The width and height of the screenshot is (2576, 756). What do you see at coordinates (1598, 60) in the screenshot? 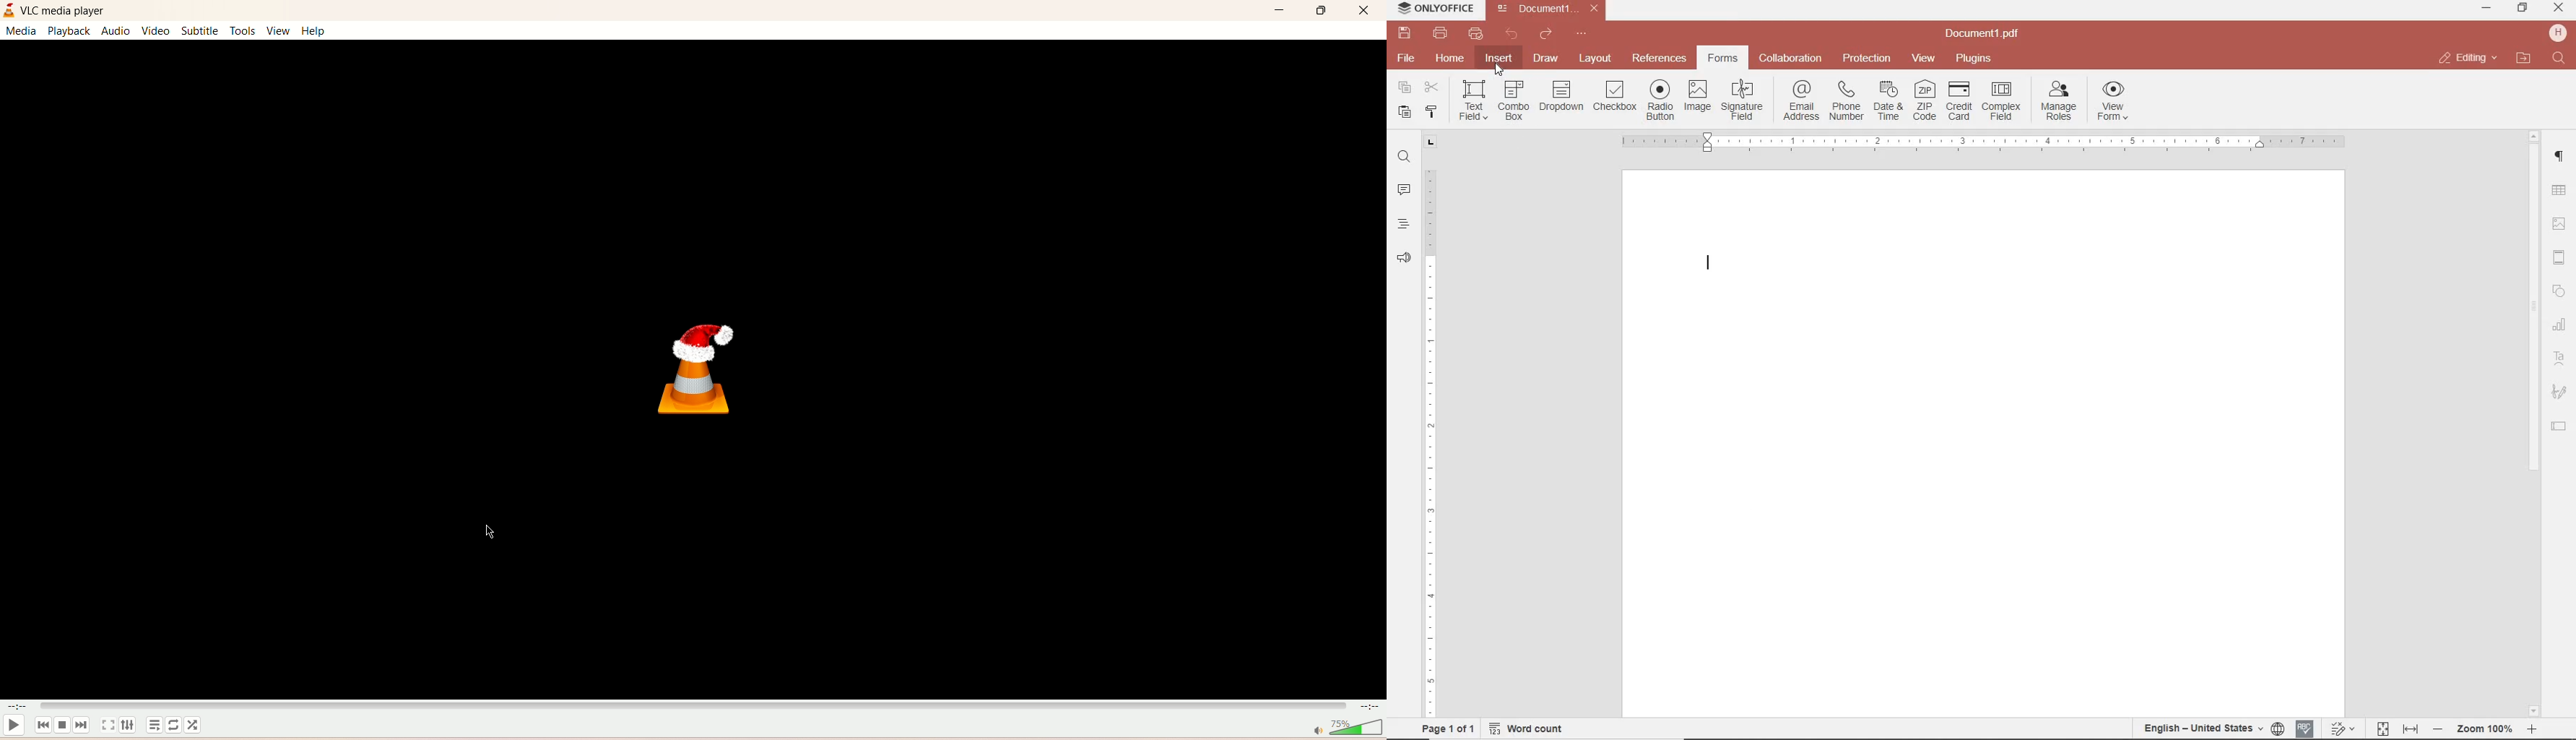
I see `layout` at bounding box center [1598, 60].